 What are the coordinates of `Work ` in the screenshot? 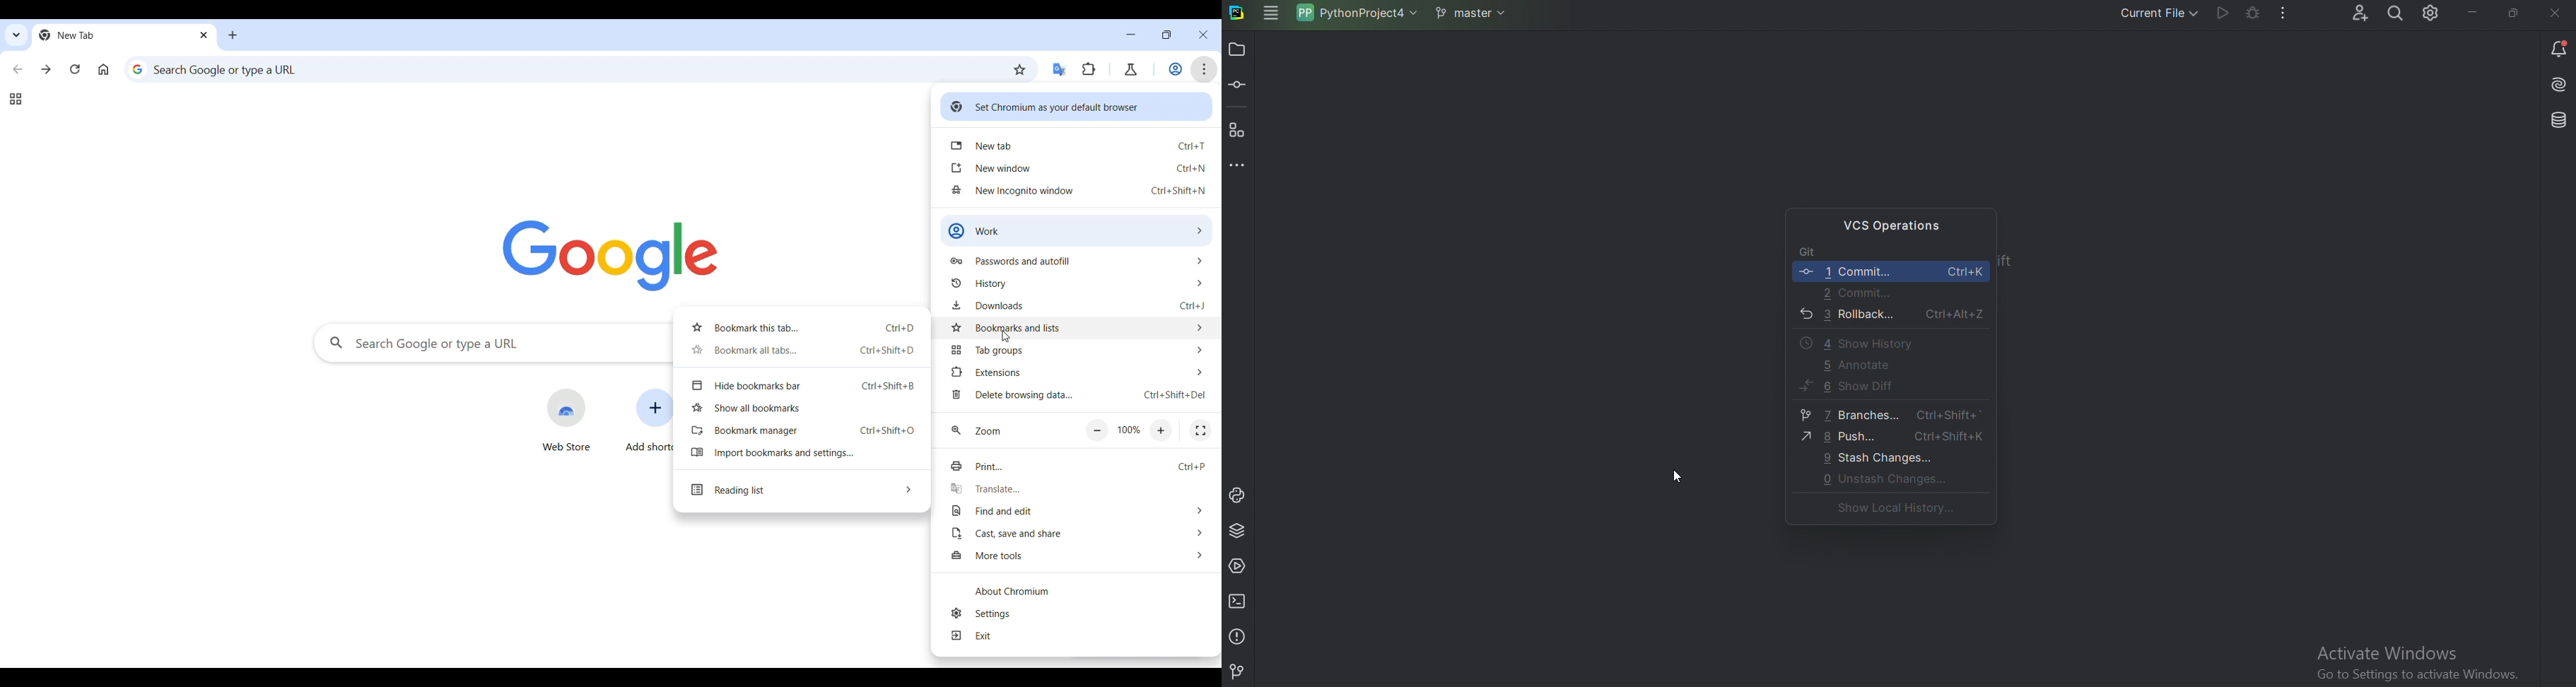 It's located at (1076, 230).